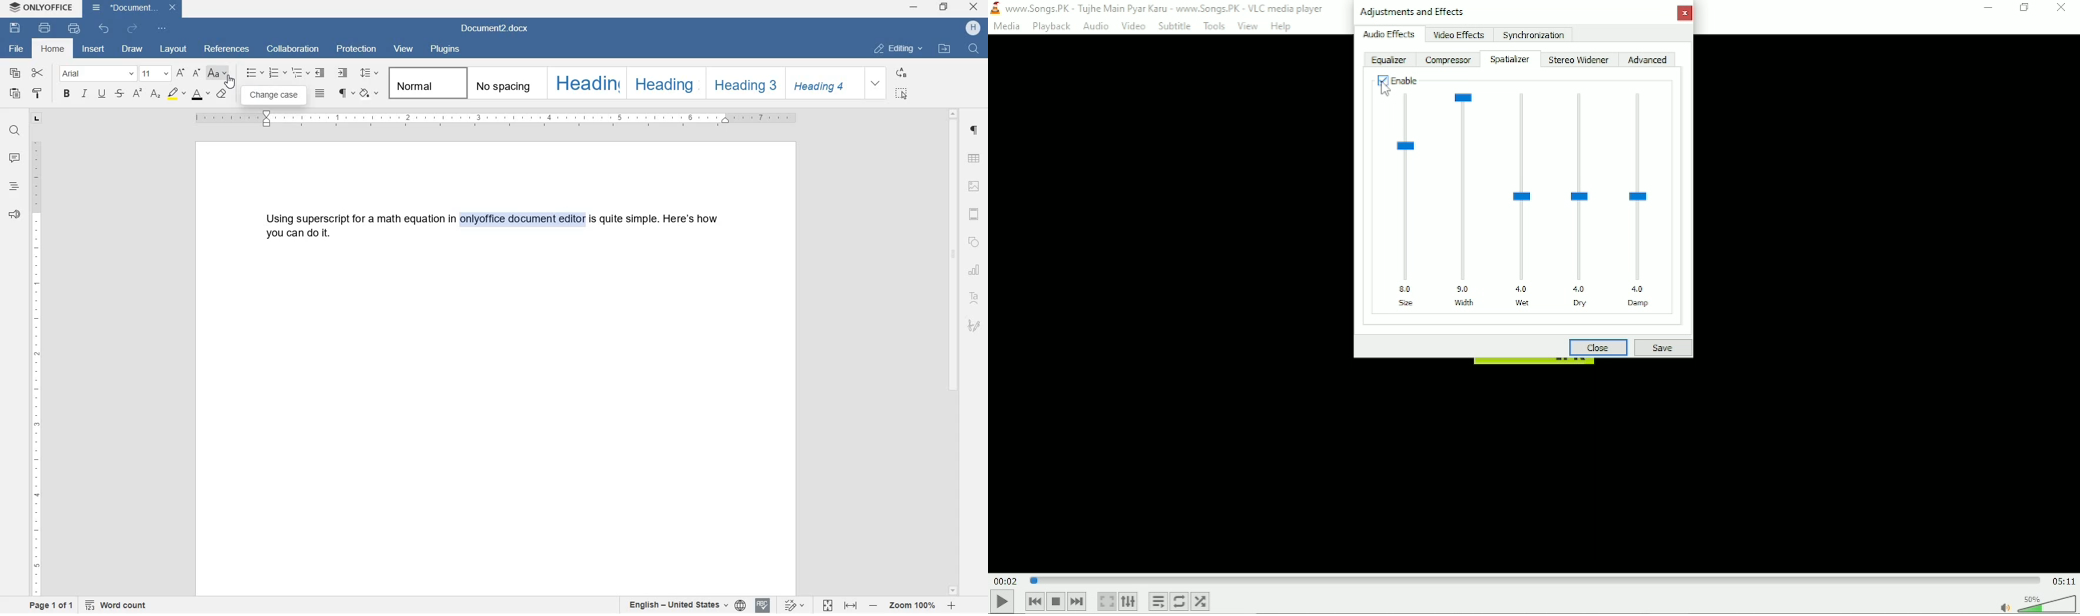 The height and width of the screenshot is (616, 2100). What do you see at coordinates (1988, 9) in the screenshot?
I see `Minimize` at bounding box center [1988, 9].